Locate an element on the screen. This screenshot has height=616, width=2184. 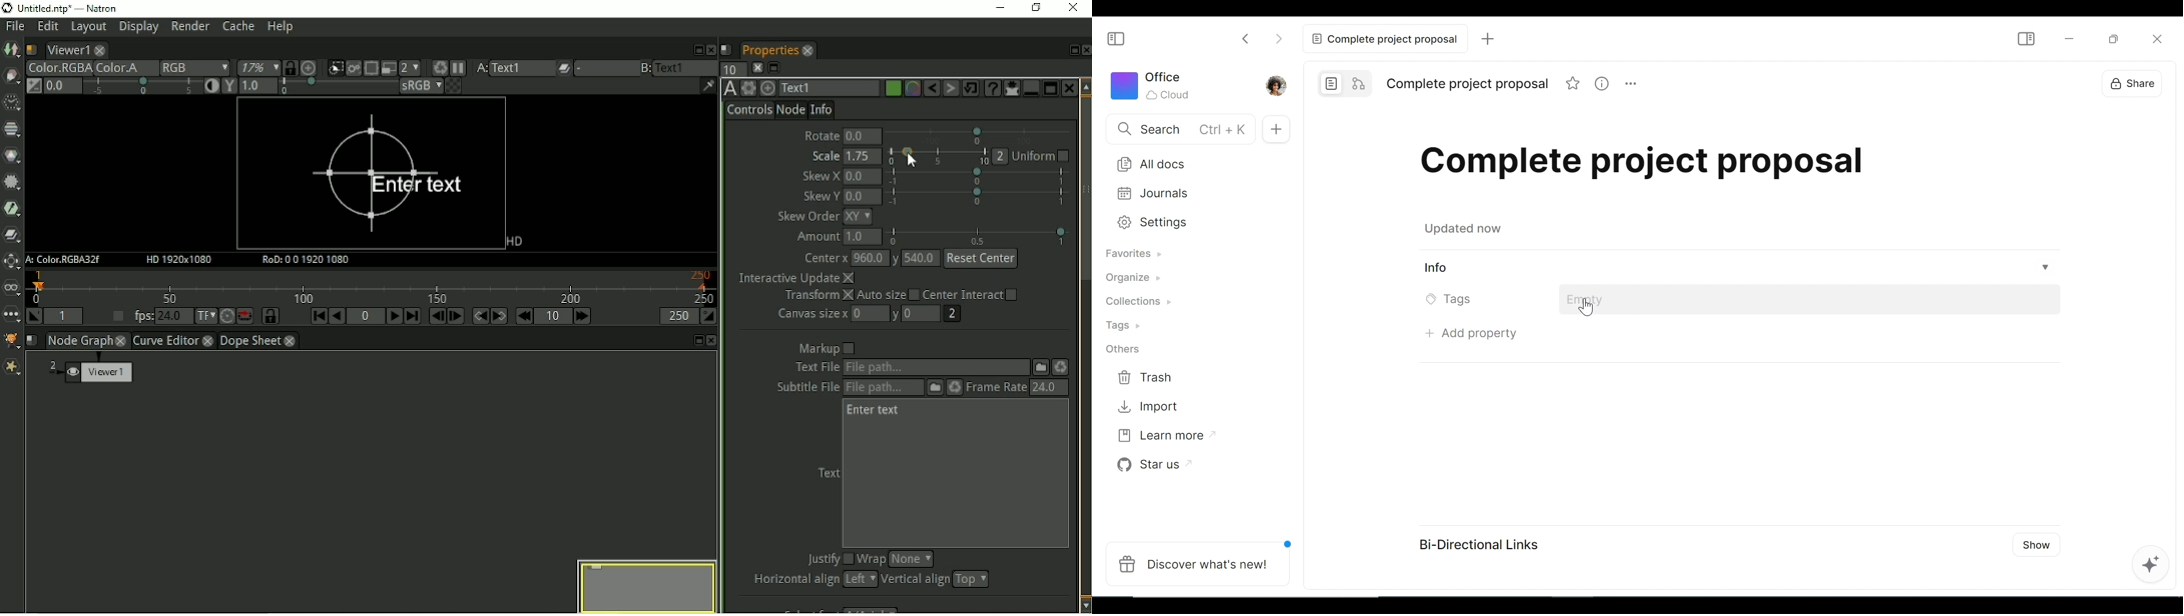
Current frame is located at coordinates (366, 316).